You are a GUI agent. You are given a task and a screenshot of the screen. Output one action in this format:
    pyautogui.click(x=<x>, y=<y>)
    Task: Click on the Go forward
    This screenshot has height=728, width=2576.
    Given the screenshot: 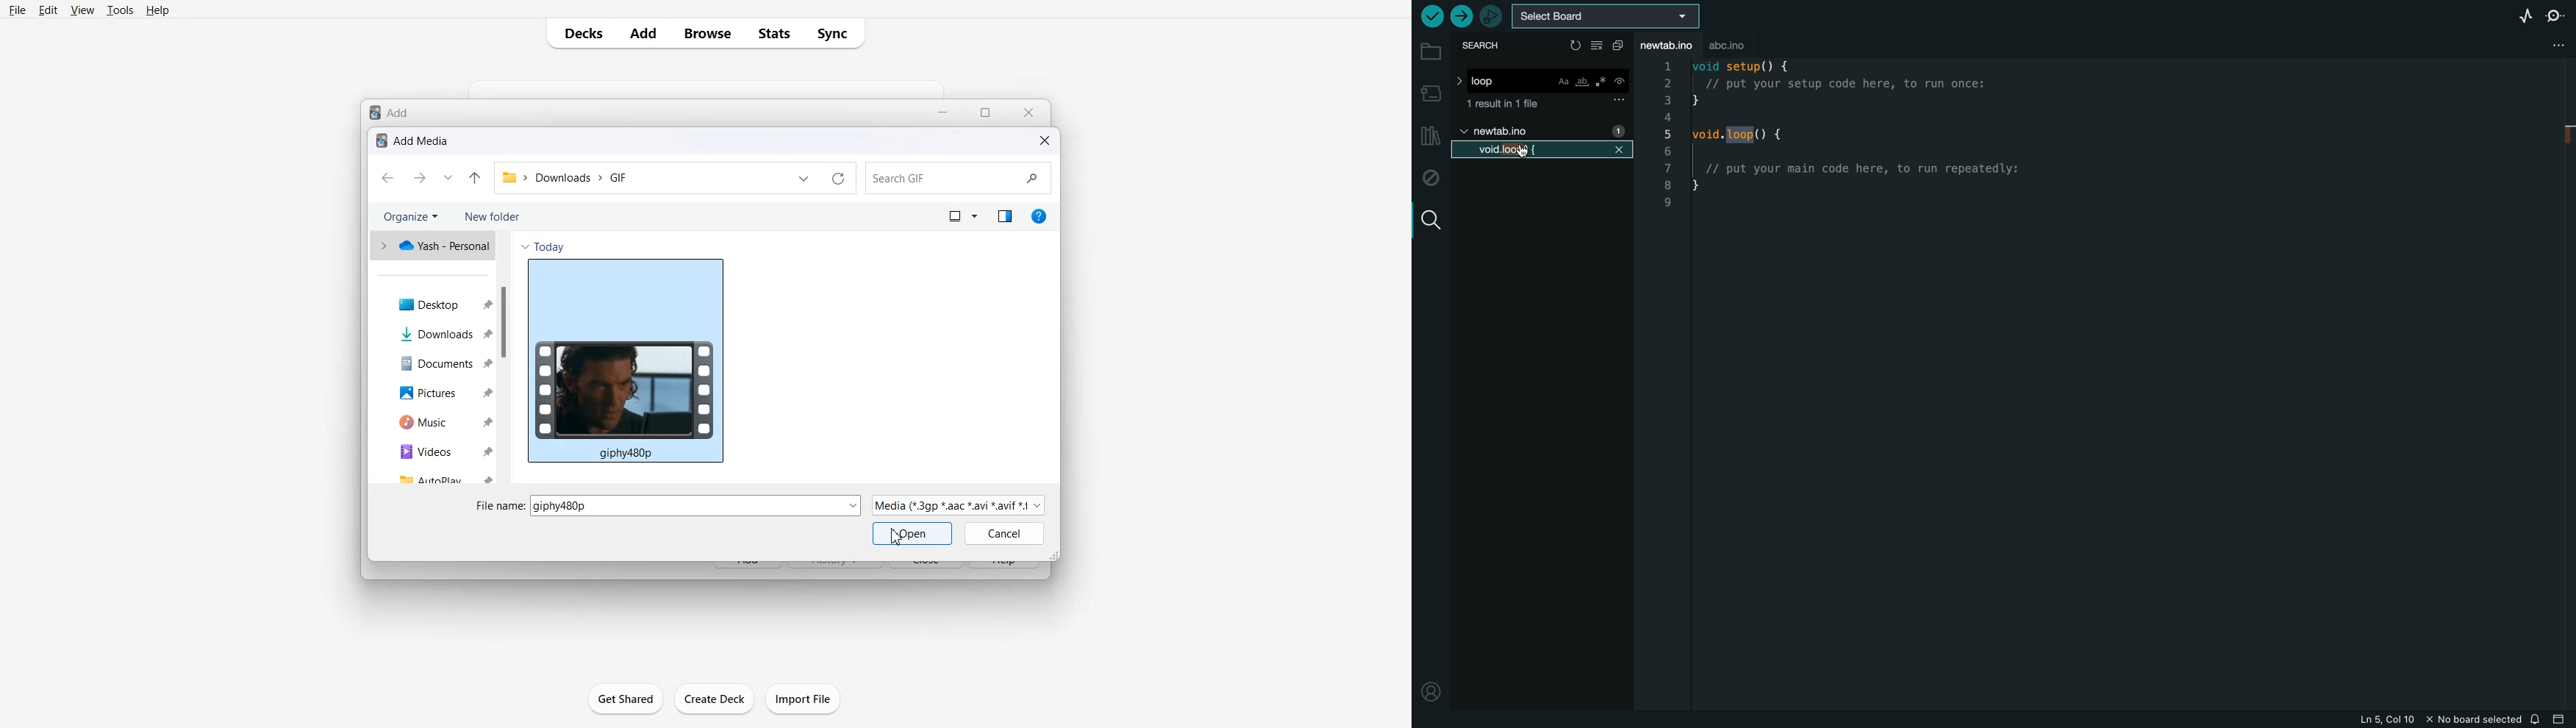 What is the action you would take?
    pyautogui.click(x=419, y=178)
    